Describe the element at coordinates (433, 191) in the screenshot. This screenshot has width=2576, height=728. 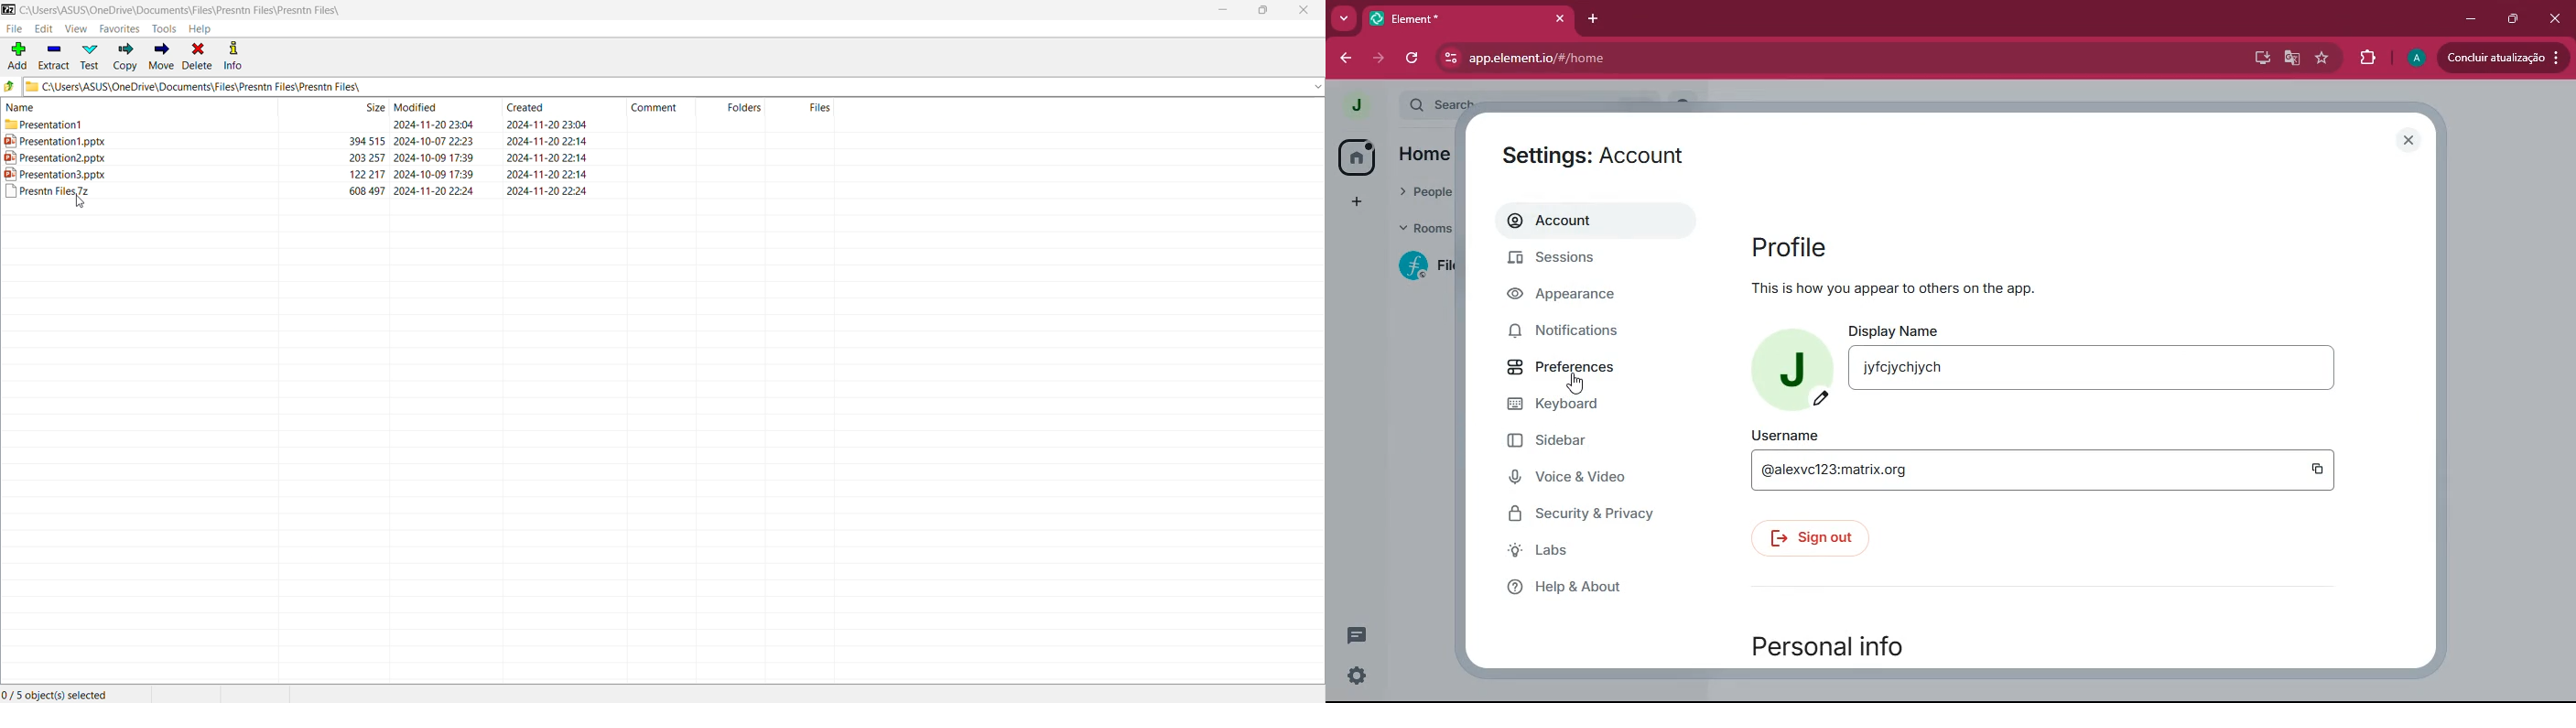
I see `2024-11-20 22:24` at that location.